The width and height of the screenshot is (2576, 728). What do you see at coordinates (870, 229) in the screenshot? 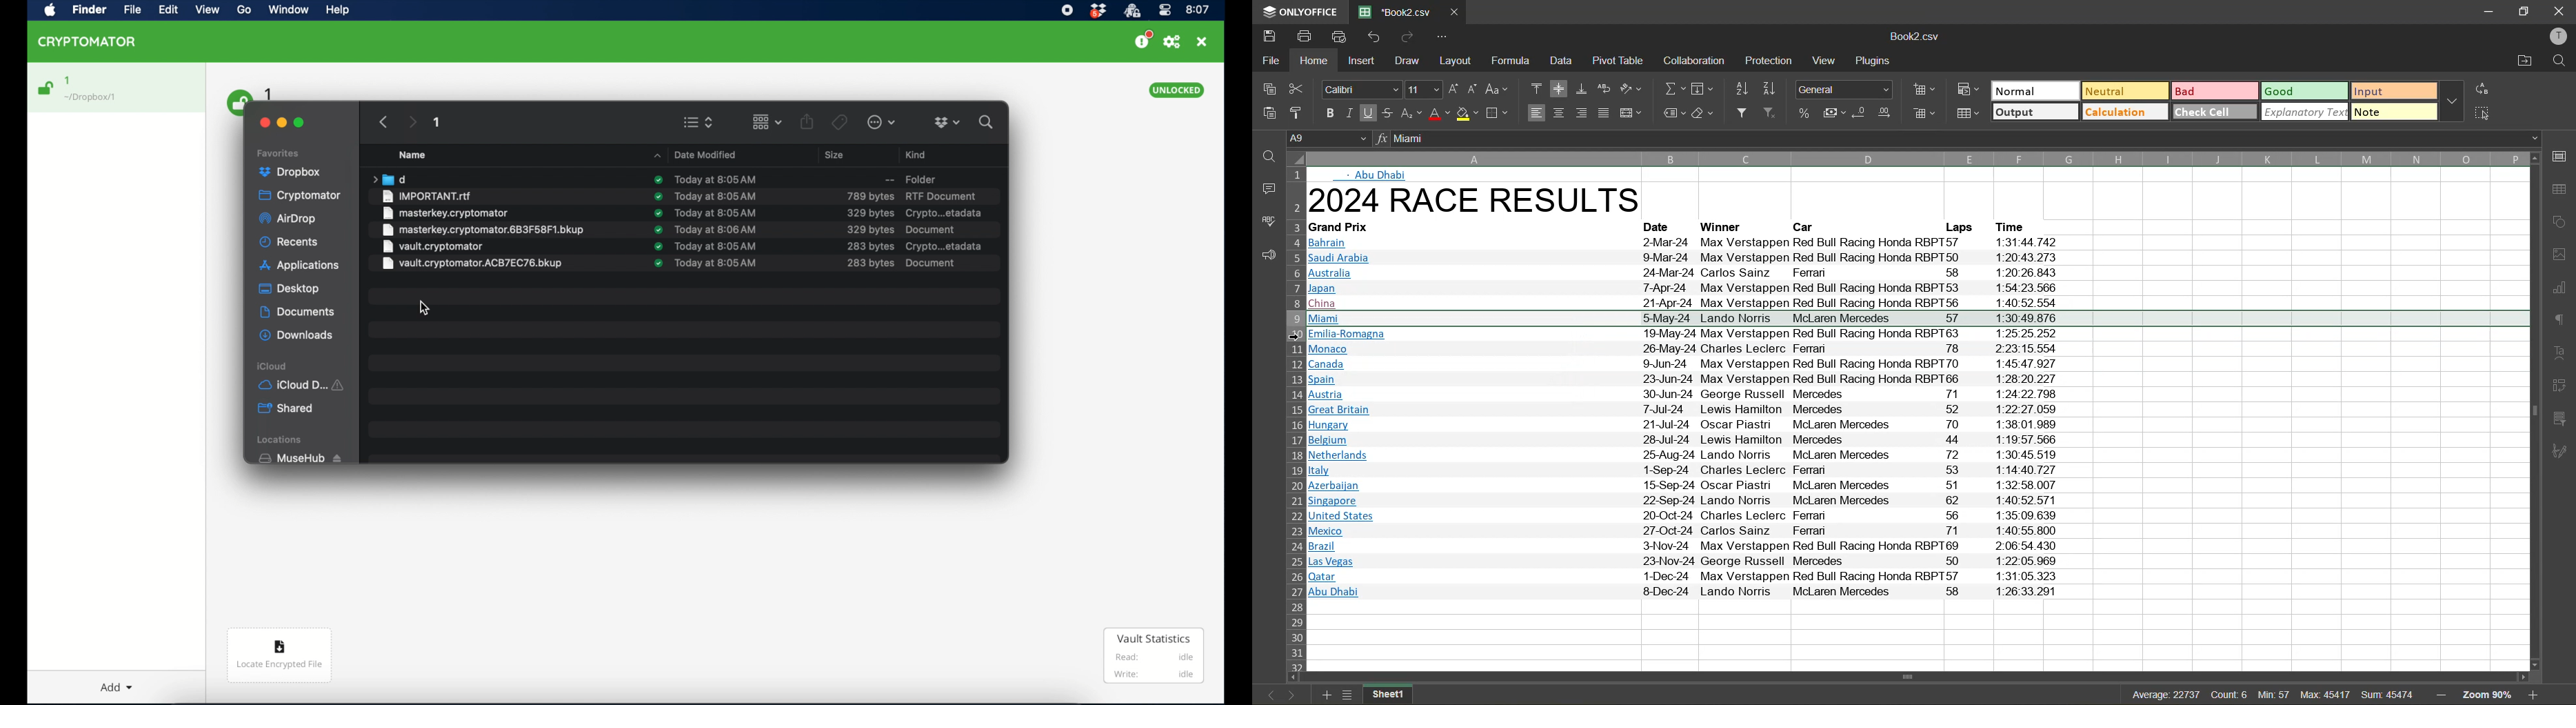
I see `size` at bounding box center [870, 229].